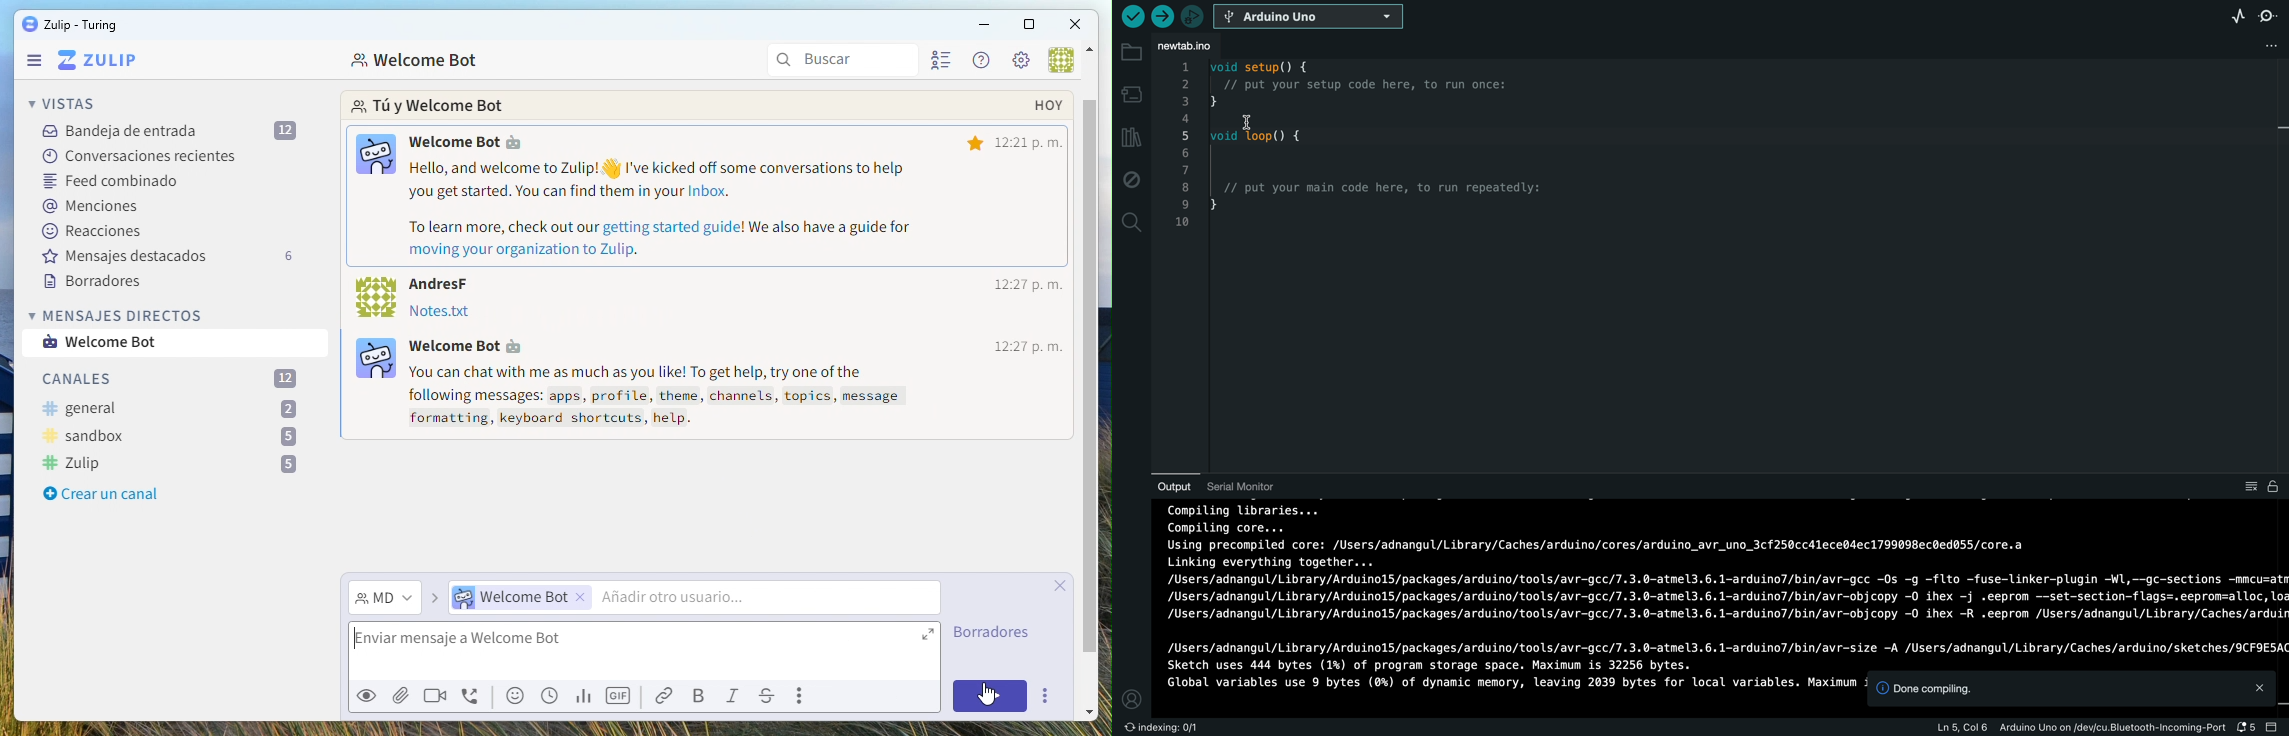  What do you see at coordinates (582, 697) in the screenshot?
I see `stats` at bounding box center [582, 697].